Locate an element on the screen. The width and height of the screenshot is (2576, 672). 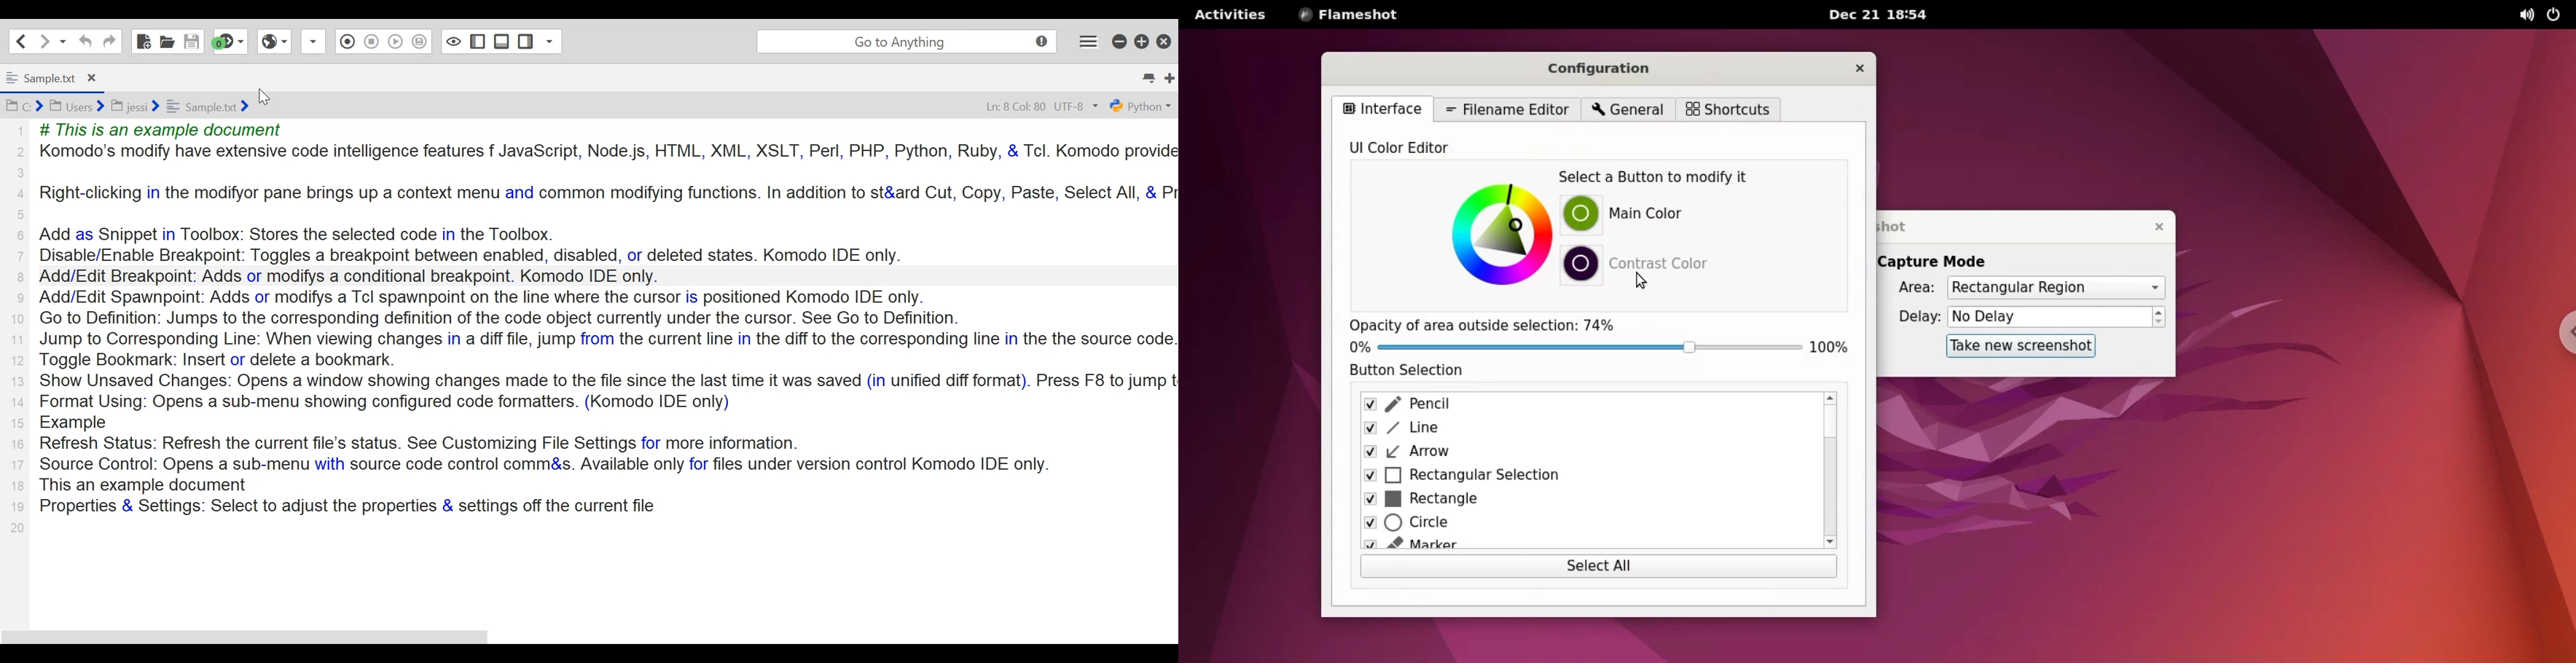
chrome options is located at coordinates (2560, 332).